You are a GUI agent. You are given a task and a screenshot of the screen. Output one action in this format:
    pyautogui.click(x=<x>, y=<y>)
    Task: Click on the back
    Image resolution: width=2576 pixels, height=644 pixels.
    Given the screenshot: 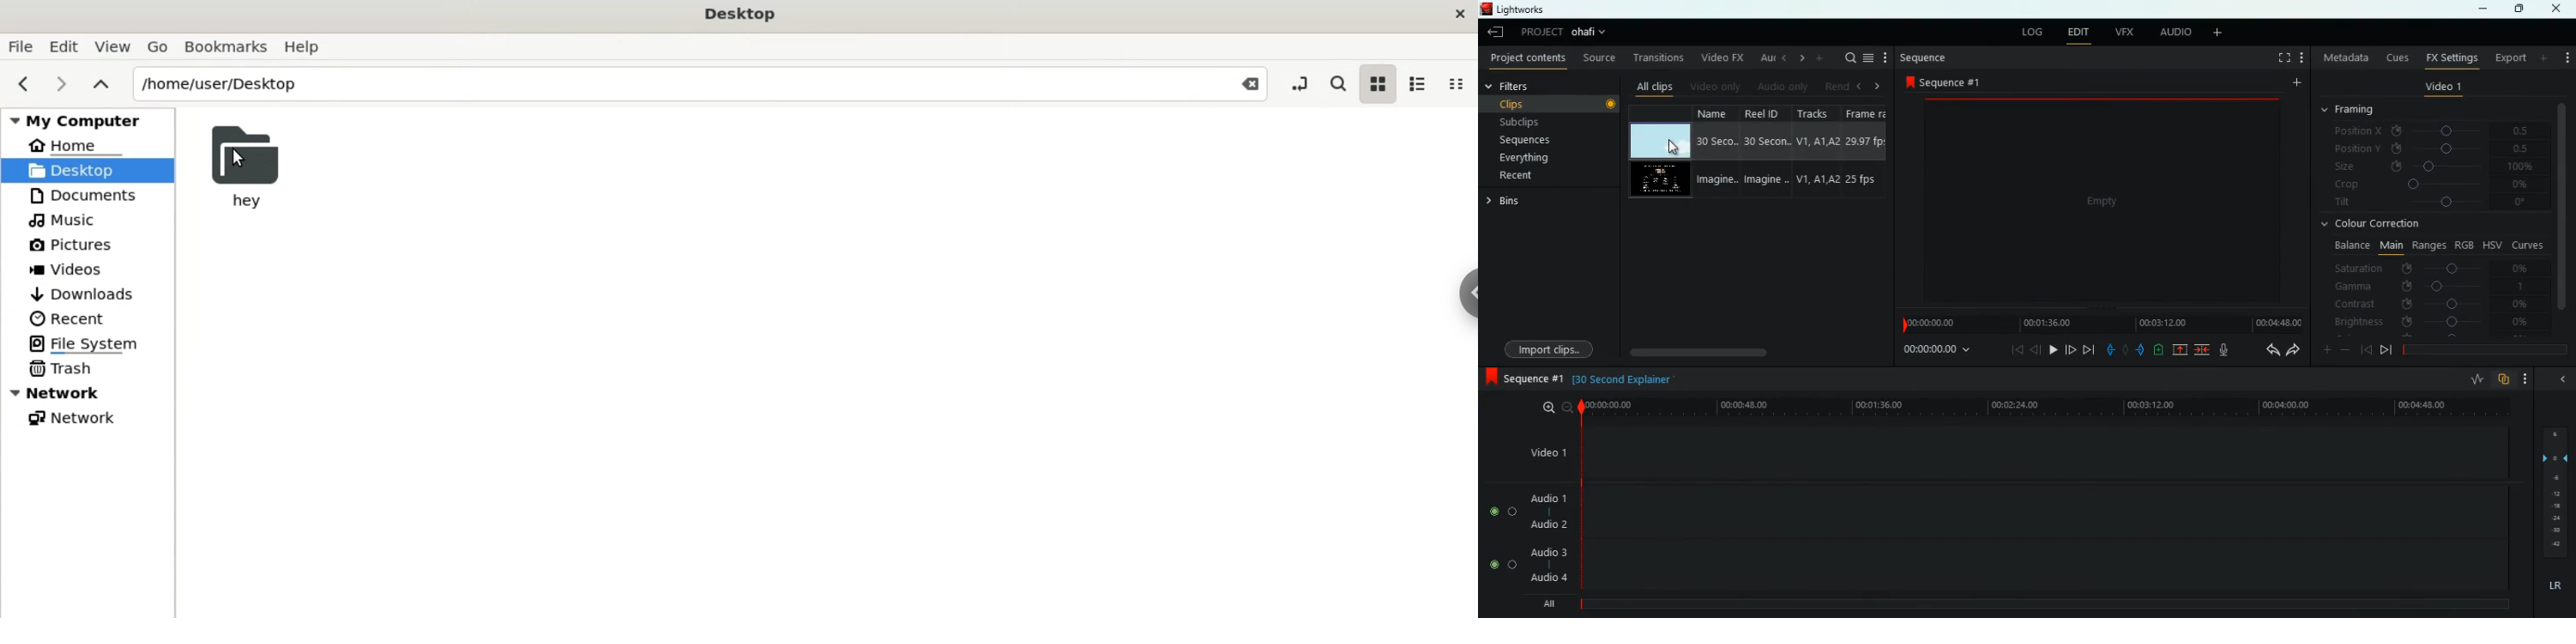 What is the action you would take?
    pyautogui.click(x=2036, y=349)
    